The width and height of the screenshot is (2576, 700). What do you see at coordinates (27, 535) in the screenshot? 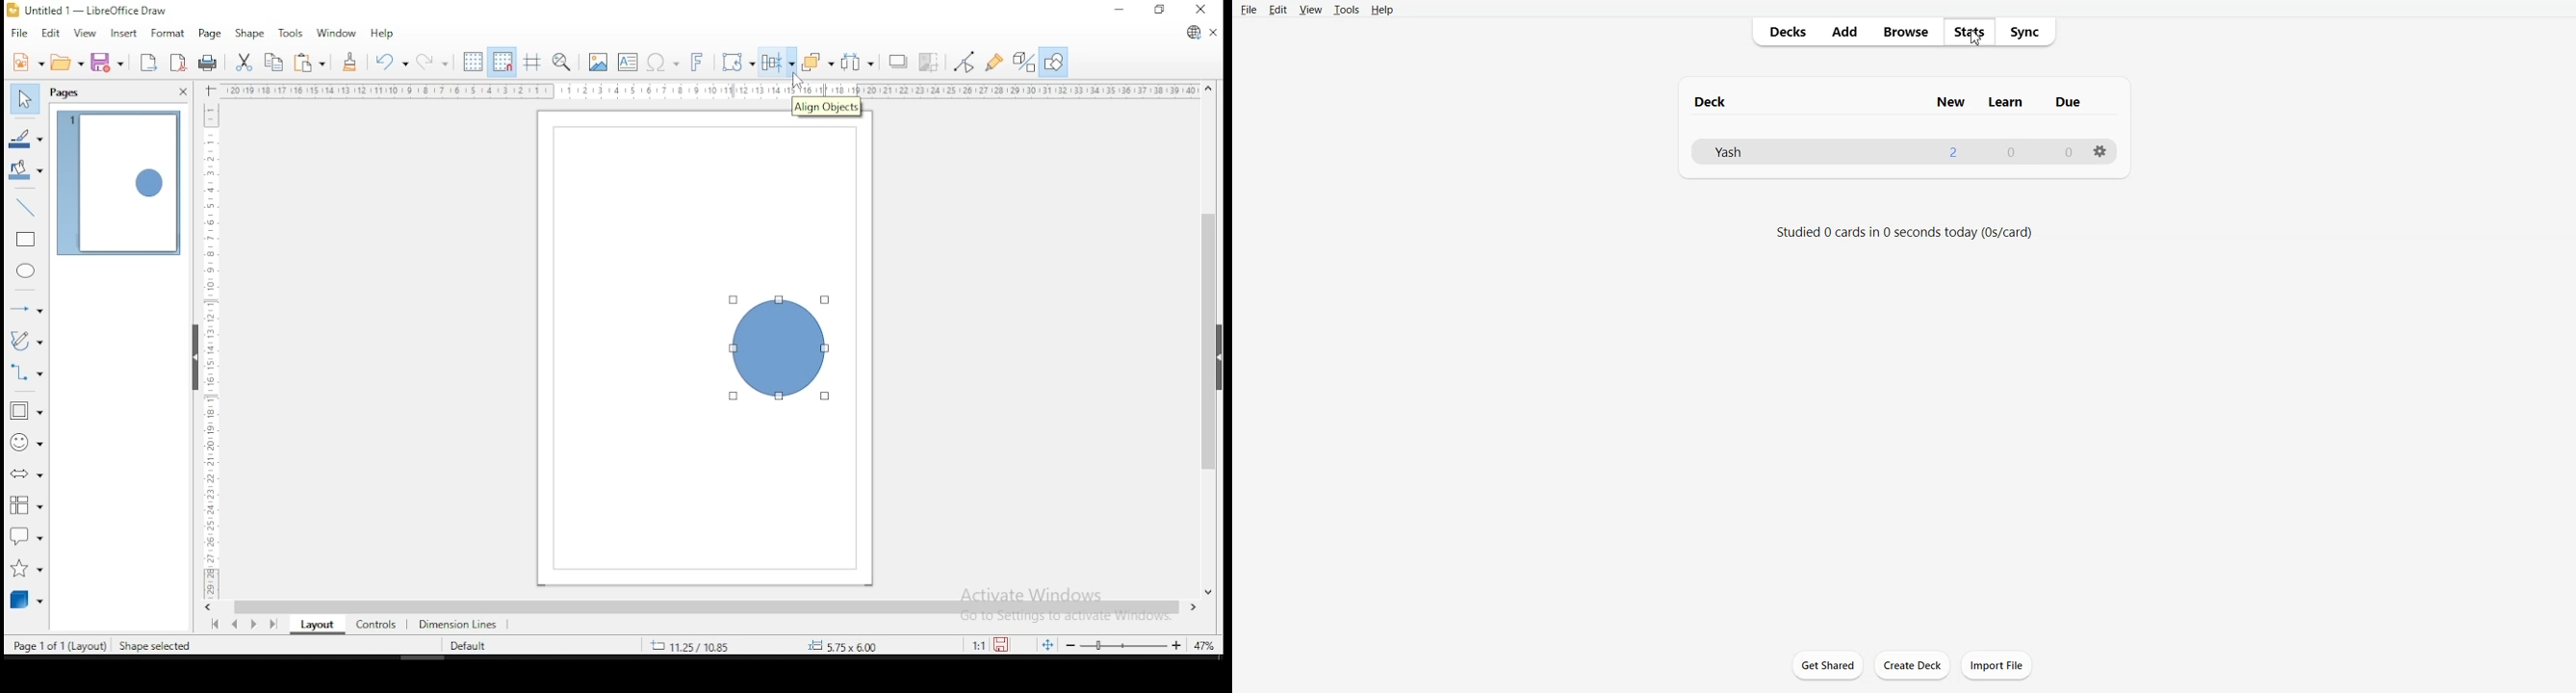
I see `callout shapes` at bounding box center [27, 535].